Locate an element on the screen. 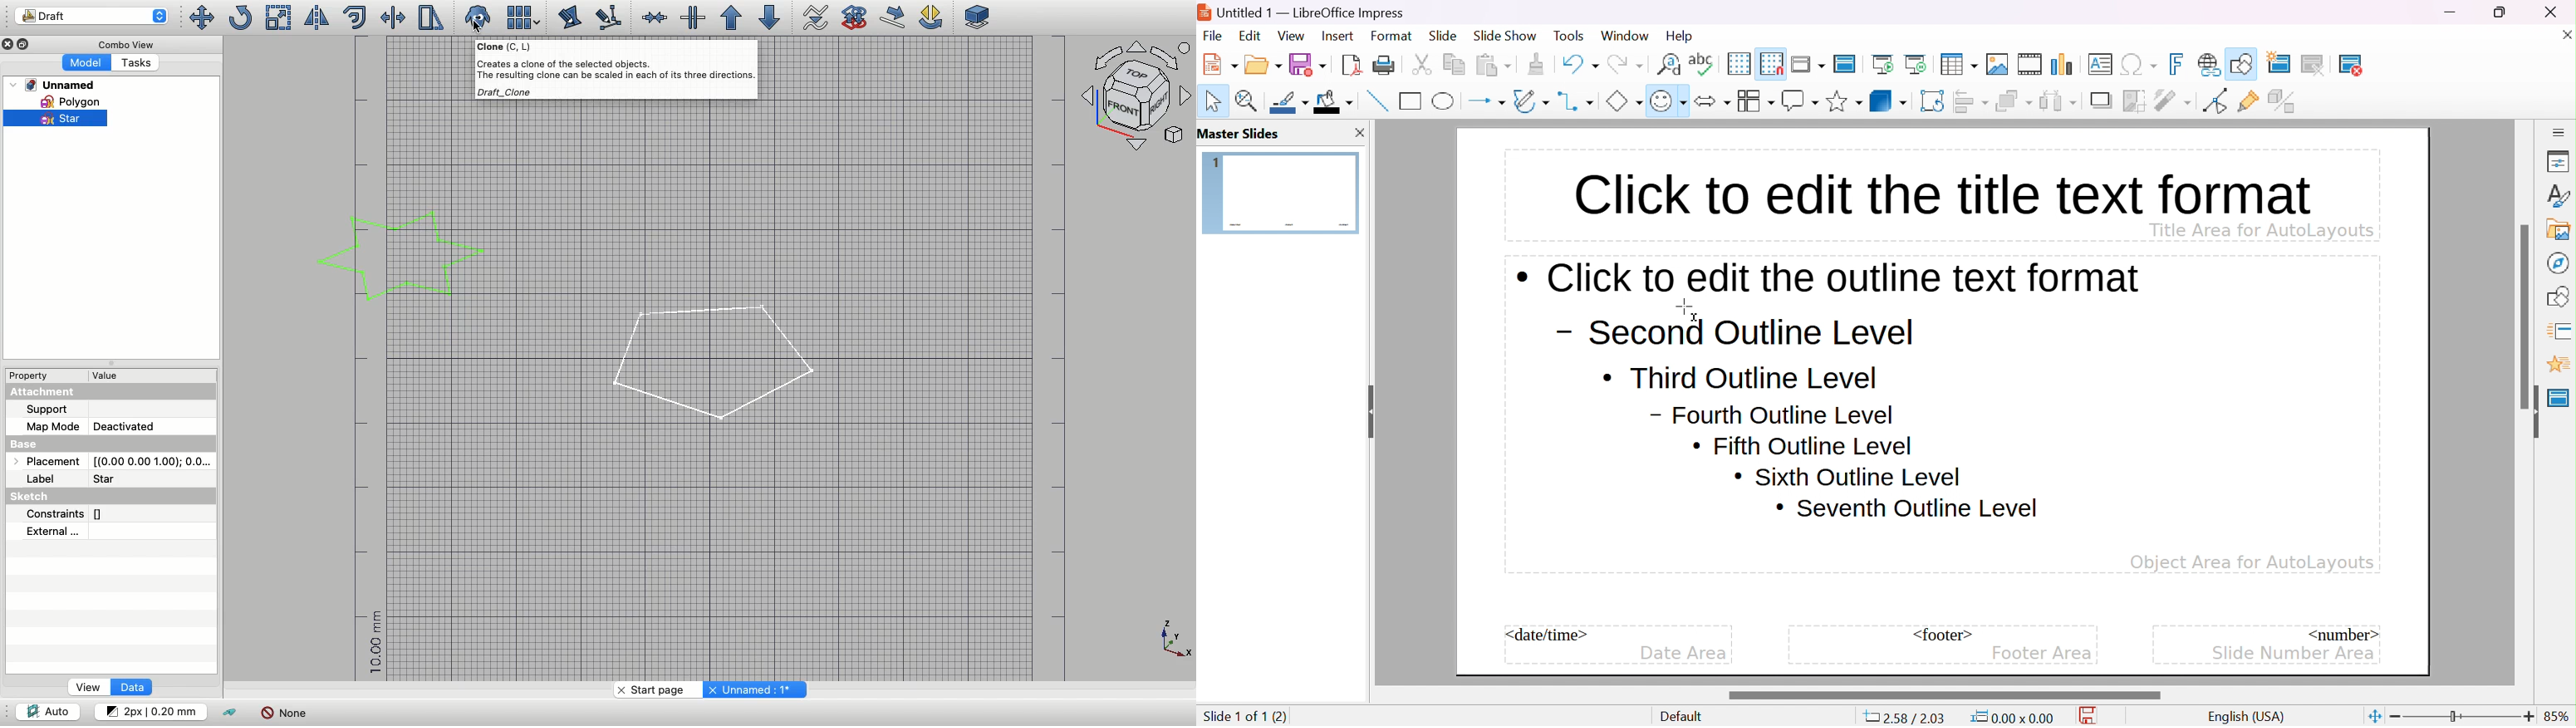 The image size is (2576, 728). line color is located at coordinates (1291, 102).